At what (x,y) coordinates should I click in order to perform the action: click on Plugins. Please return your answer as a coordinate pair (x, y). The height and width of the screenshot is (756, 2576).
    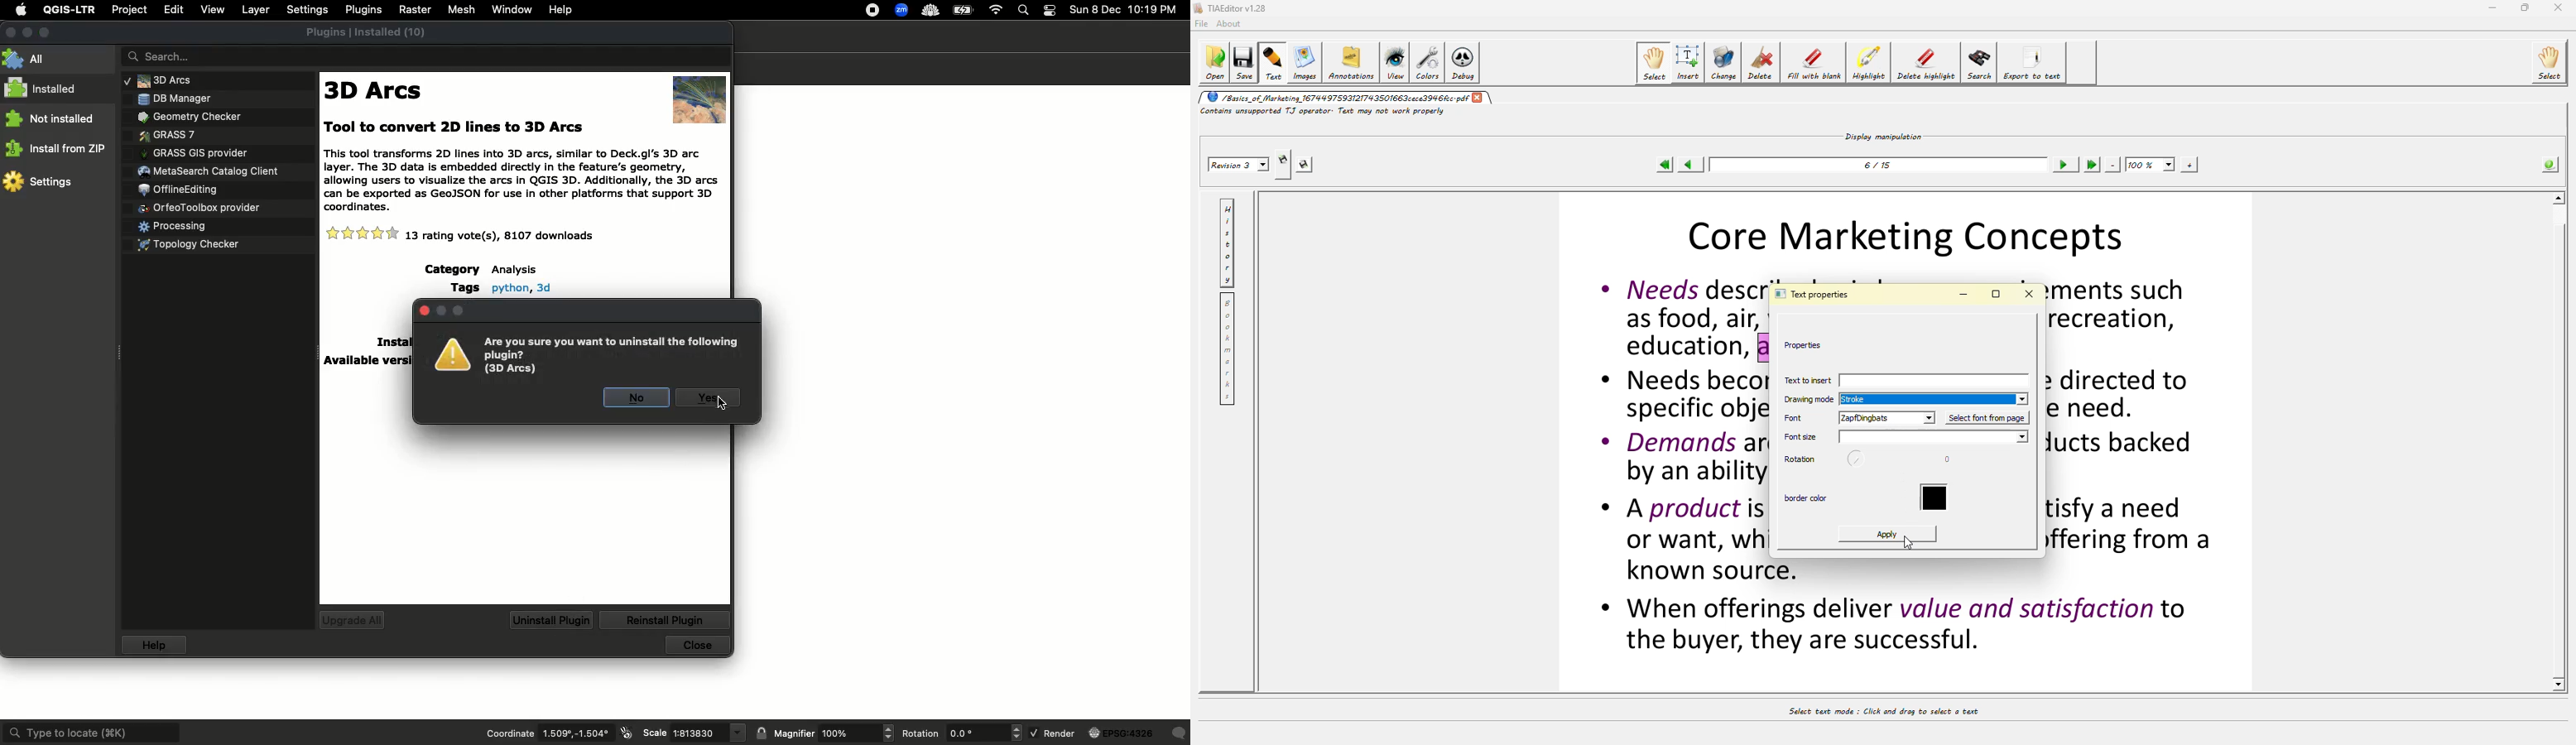
    Looking at the image, I should click on (175, 223).